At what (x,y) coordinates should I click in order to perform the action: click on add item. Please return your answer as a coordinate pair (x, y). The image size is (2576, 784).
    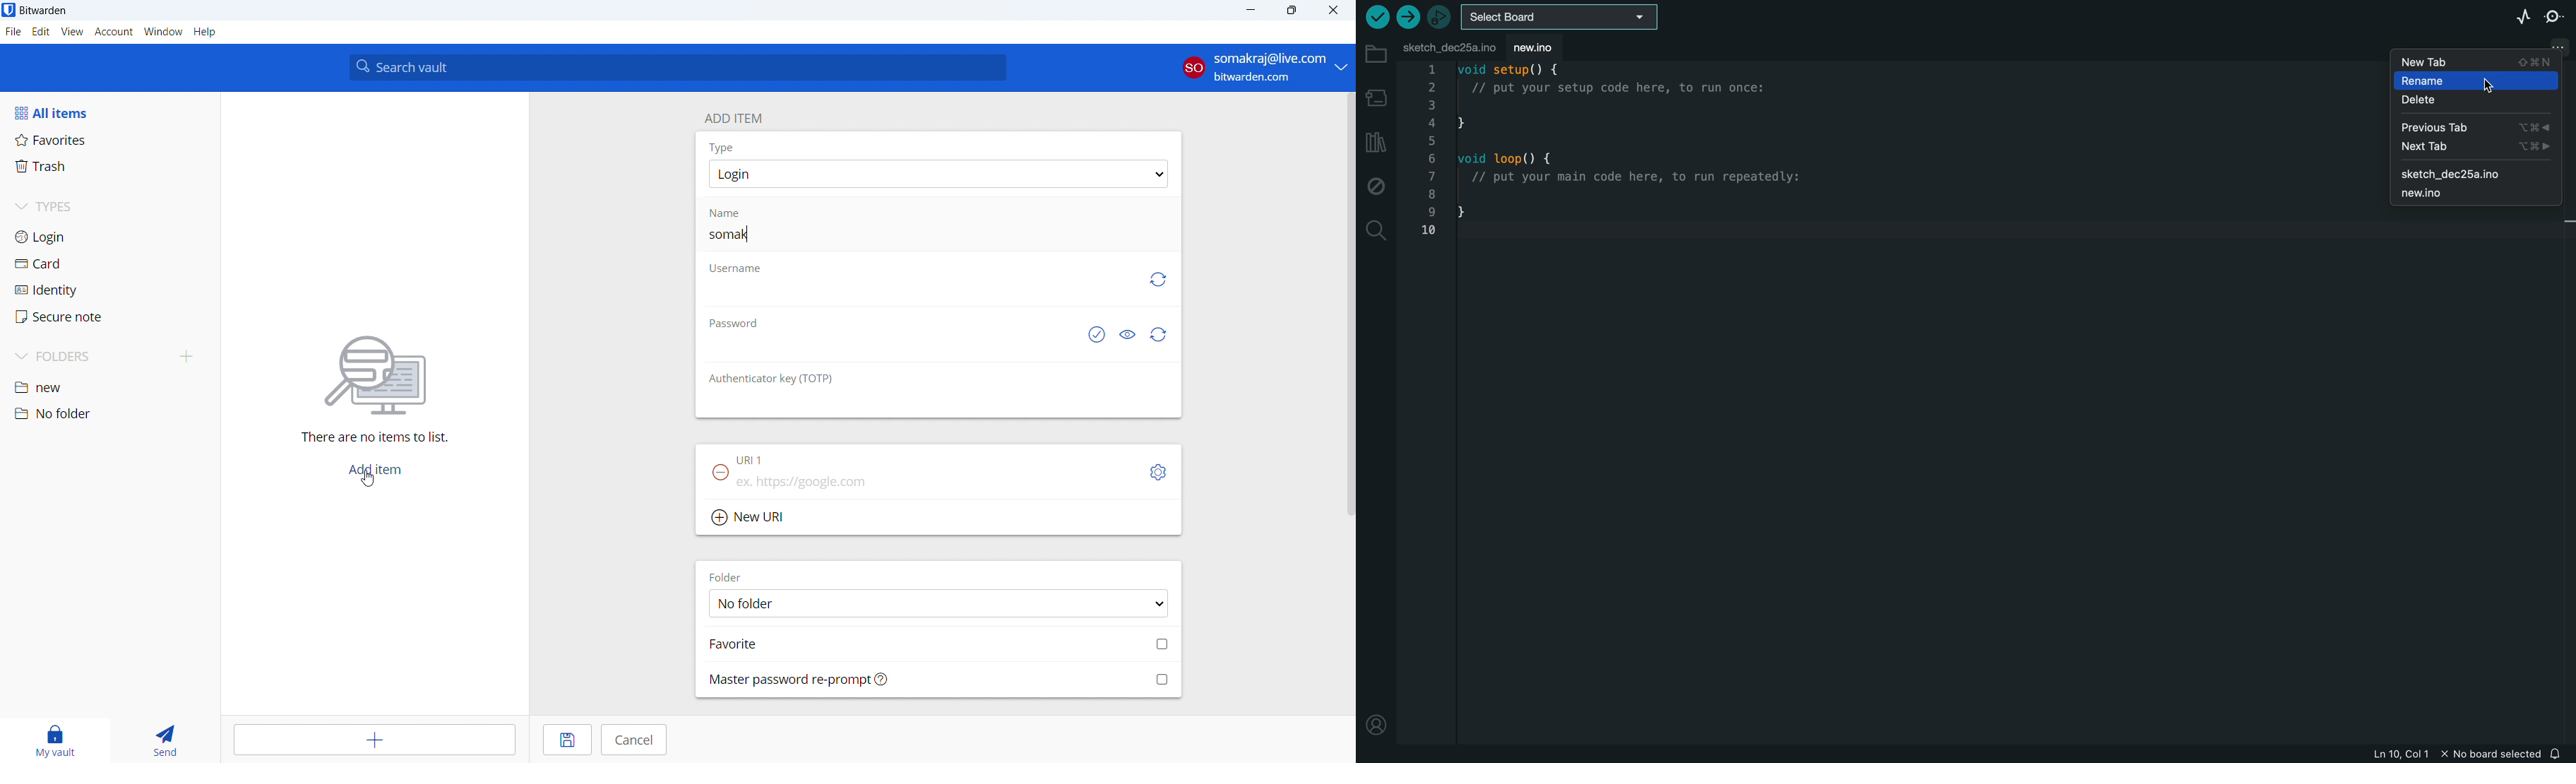
    Looking at the image, I should click on (377, 740).